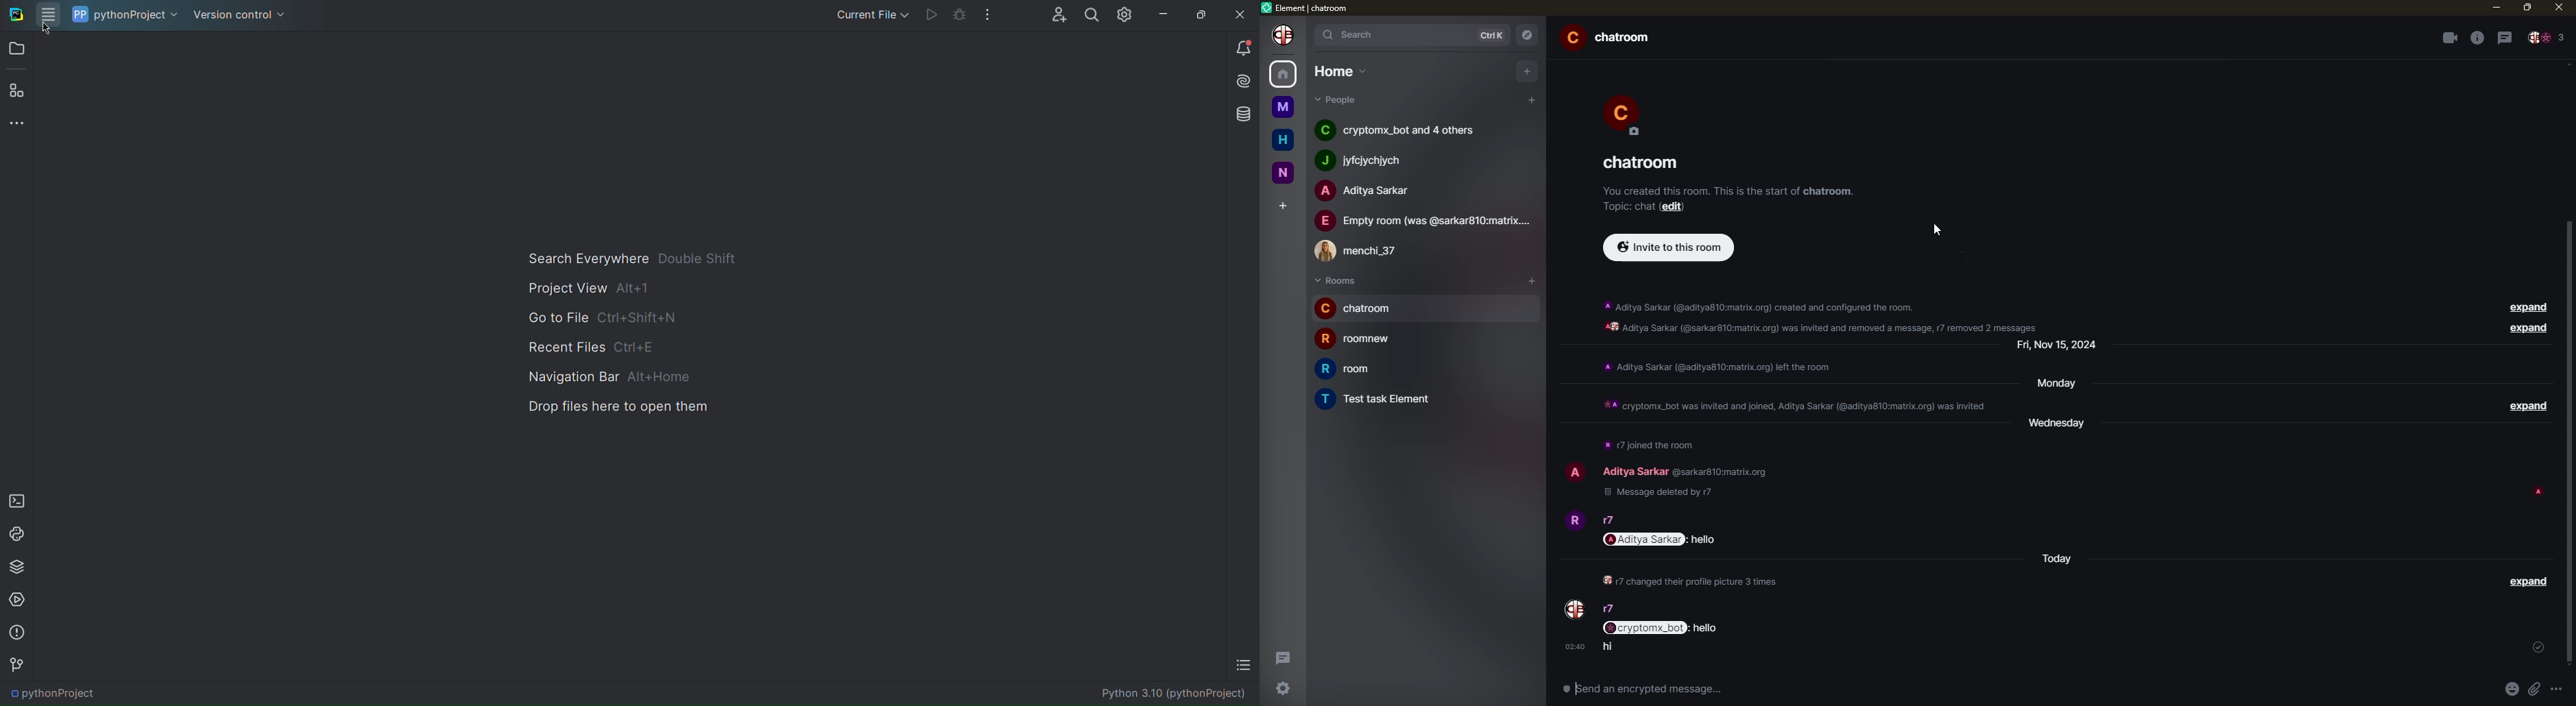  Describe the element at coordinates (1359, 339) in the screenshot. I see `room` at that location.